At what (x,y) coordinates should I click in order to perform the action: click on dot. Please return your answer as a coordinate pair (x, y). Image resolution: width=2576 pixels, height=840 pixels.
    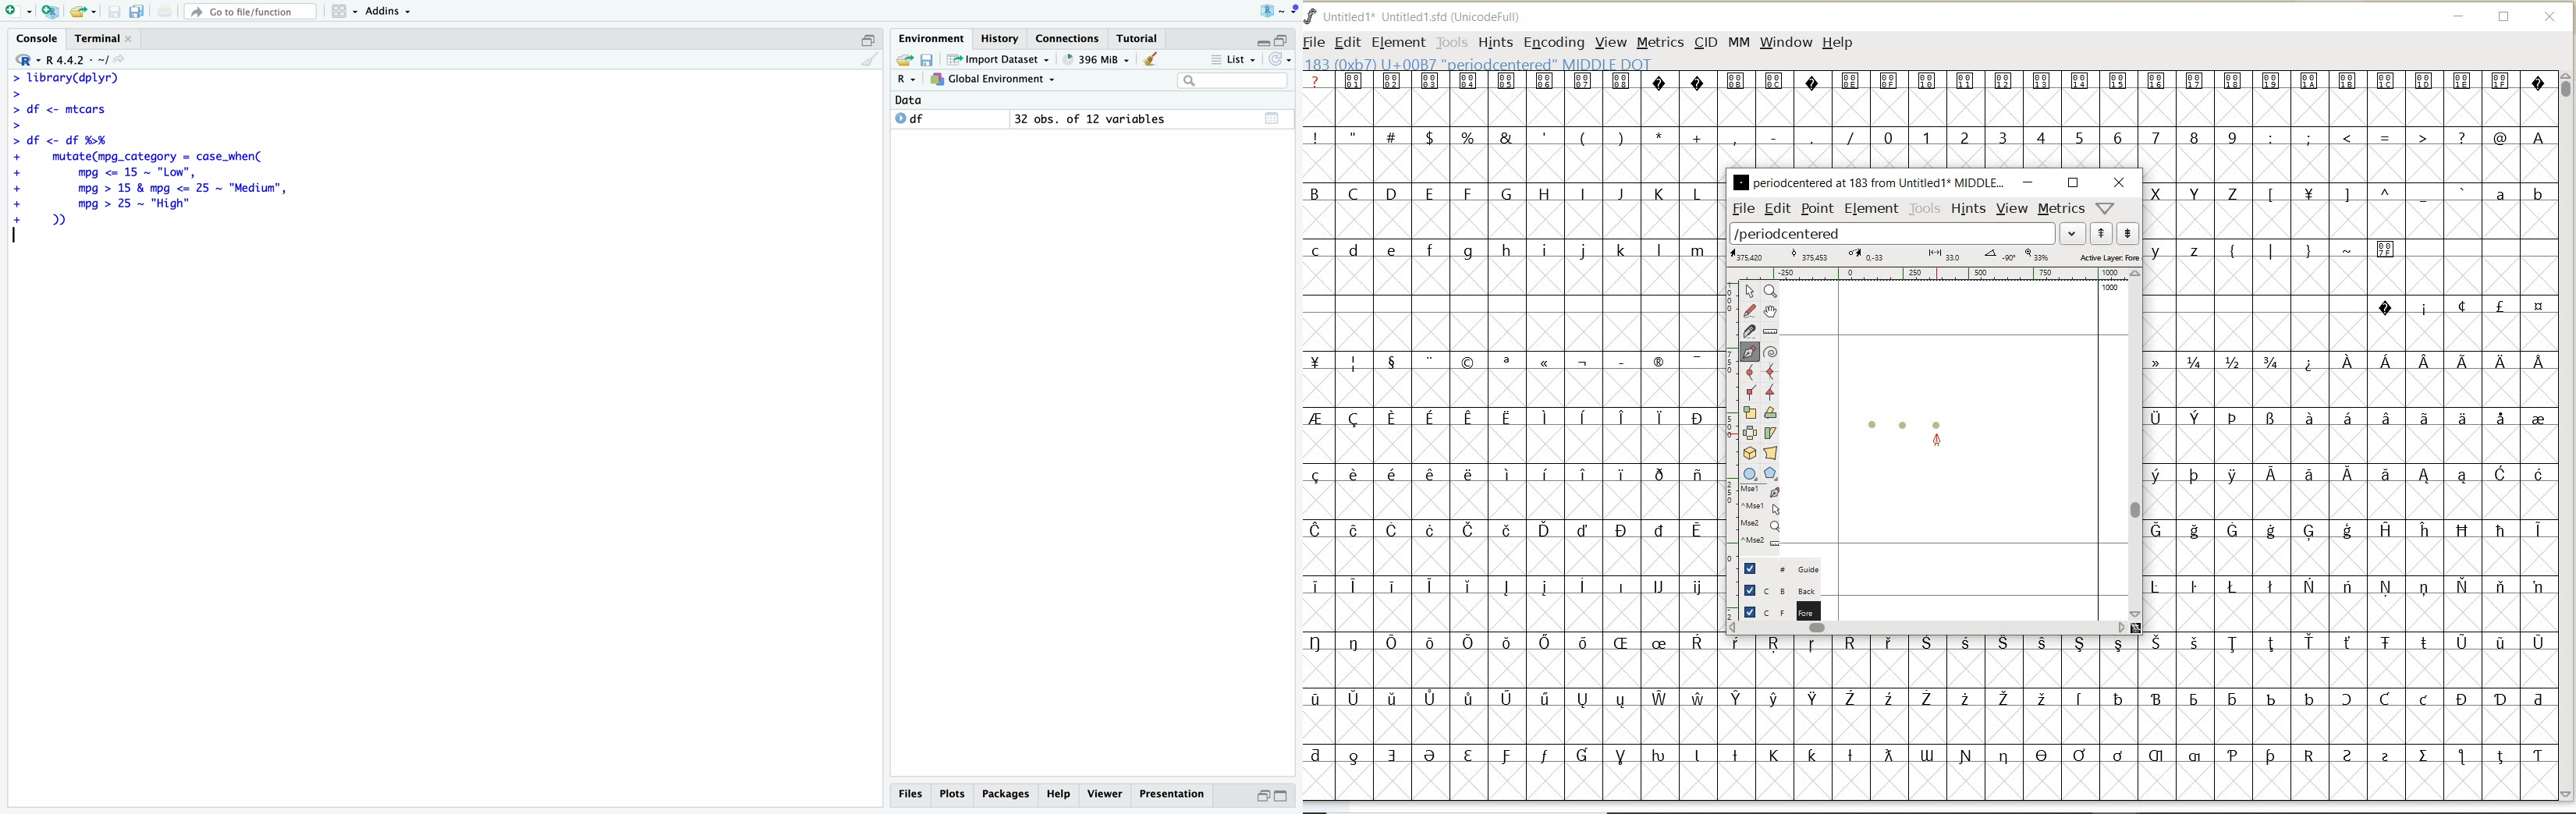
    Looking at the image, I should click on (1903, 424).